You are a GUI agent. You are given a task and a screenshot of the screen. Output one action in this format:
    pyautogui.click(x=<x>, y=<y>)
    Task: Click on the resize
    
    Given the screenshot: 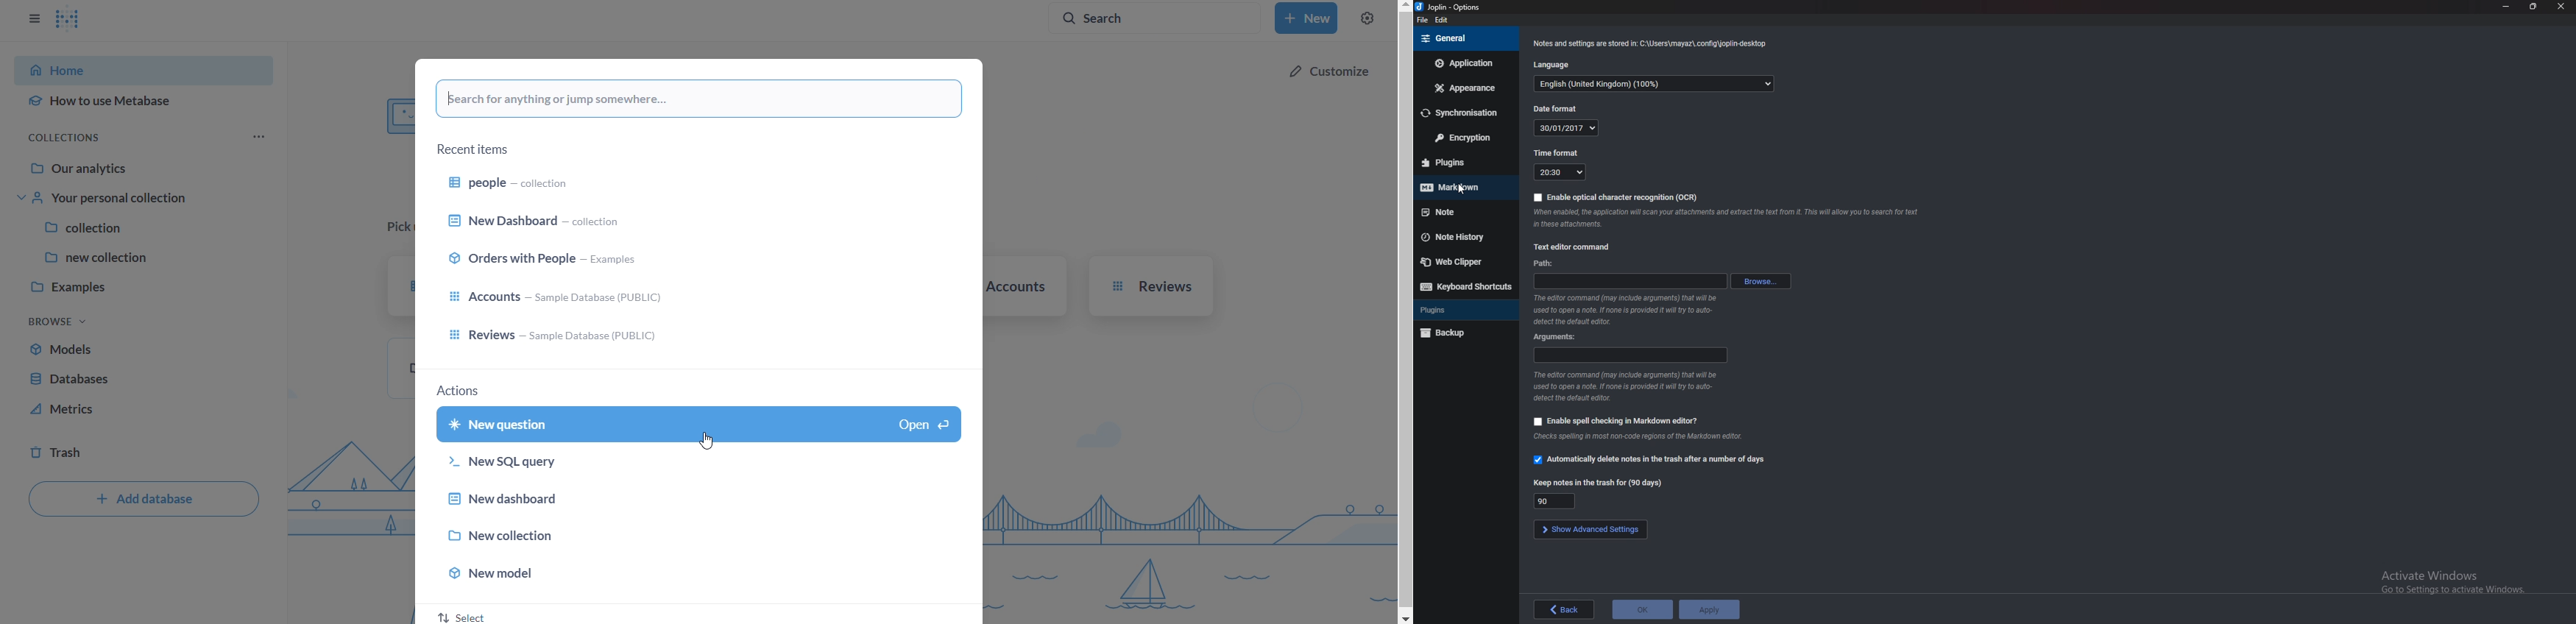 What is the action you would take?
    pyautogui.click(x=2534, y=7)
    